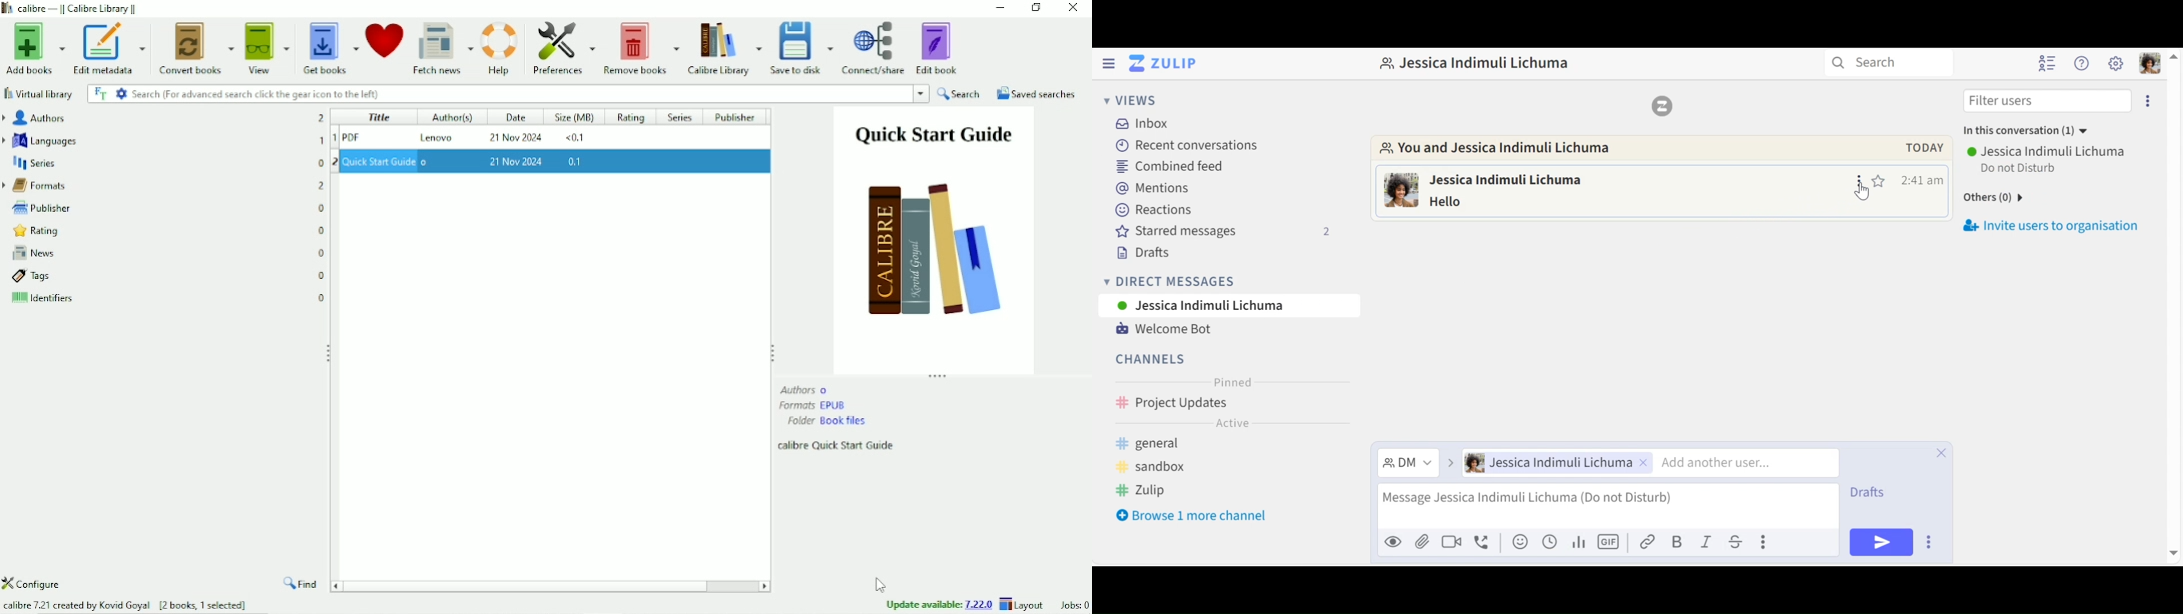  I want to click on Combined Feed, so click(1173, 166).